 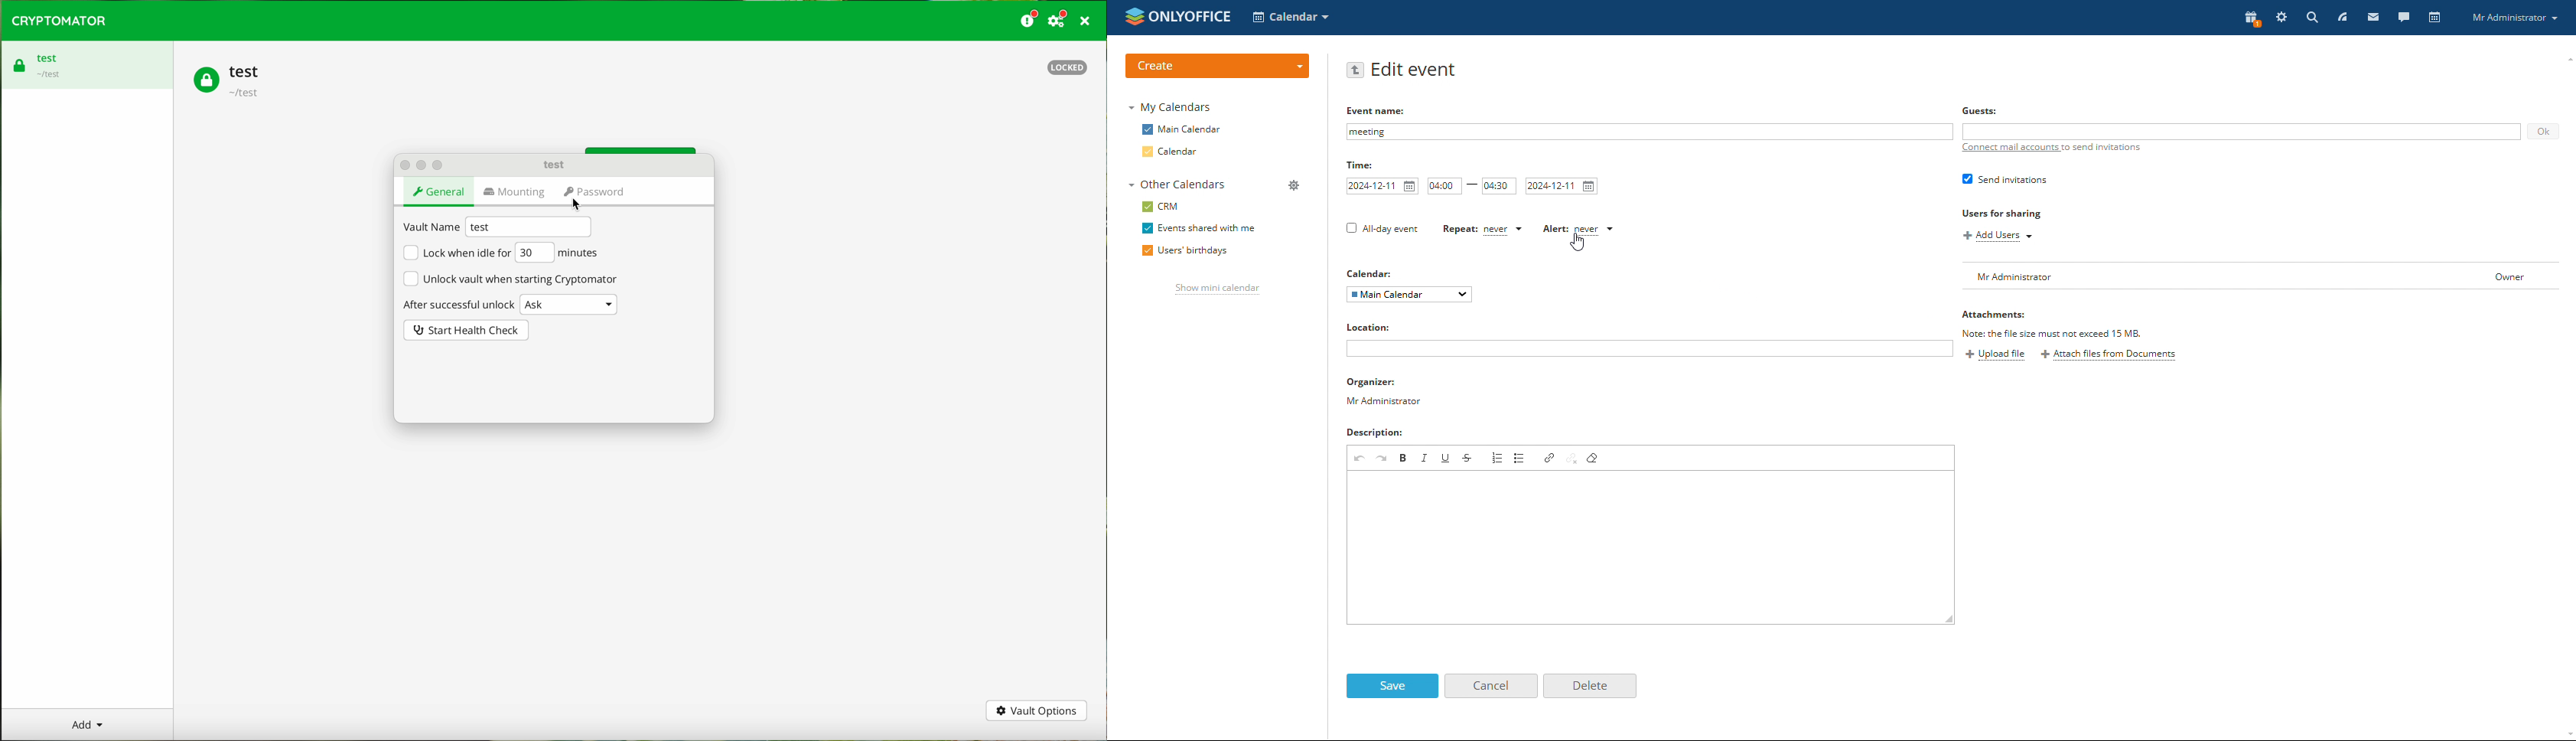 What do you see at coordinates (1444, 186) in the screenshot?
I see `start time` at bounding box center [1444, 186].